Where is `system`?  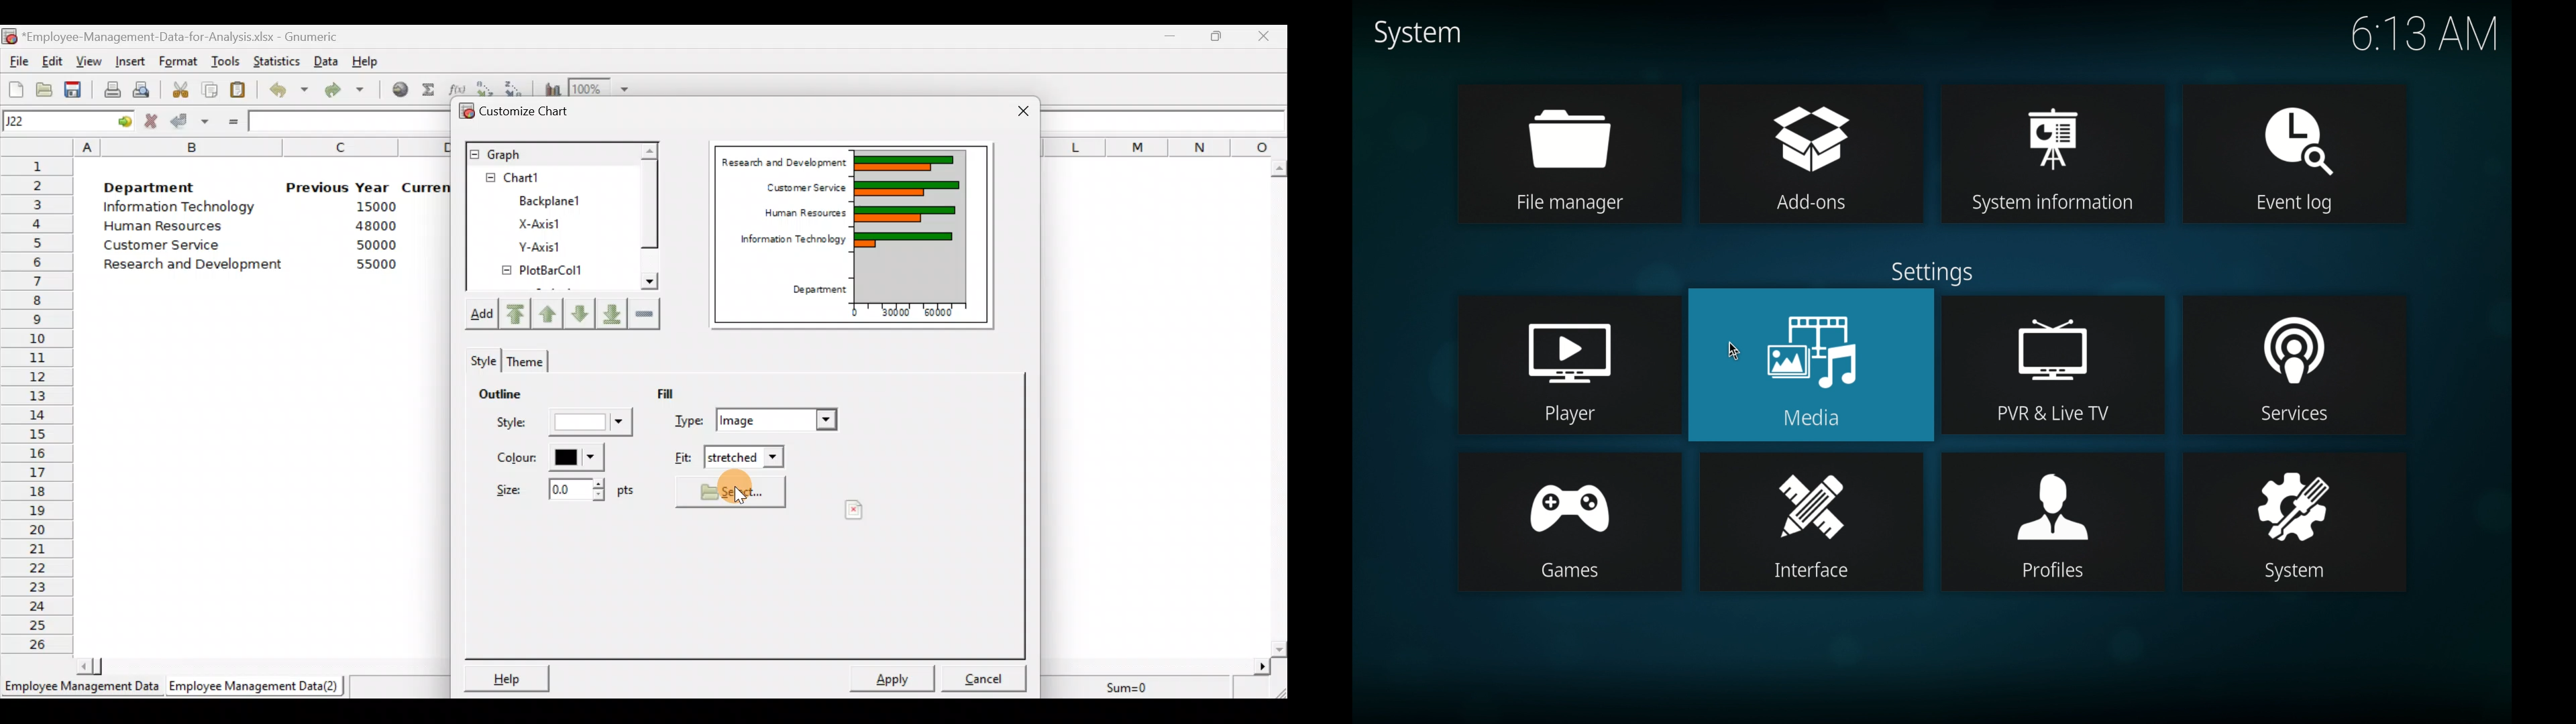
system is located at coordinates (2294, 522).